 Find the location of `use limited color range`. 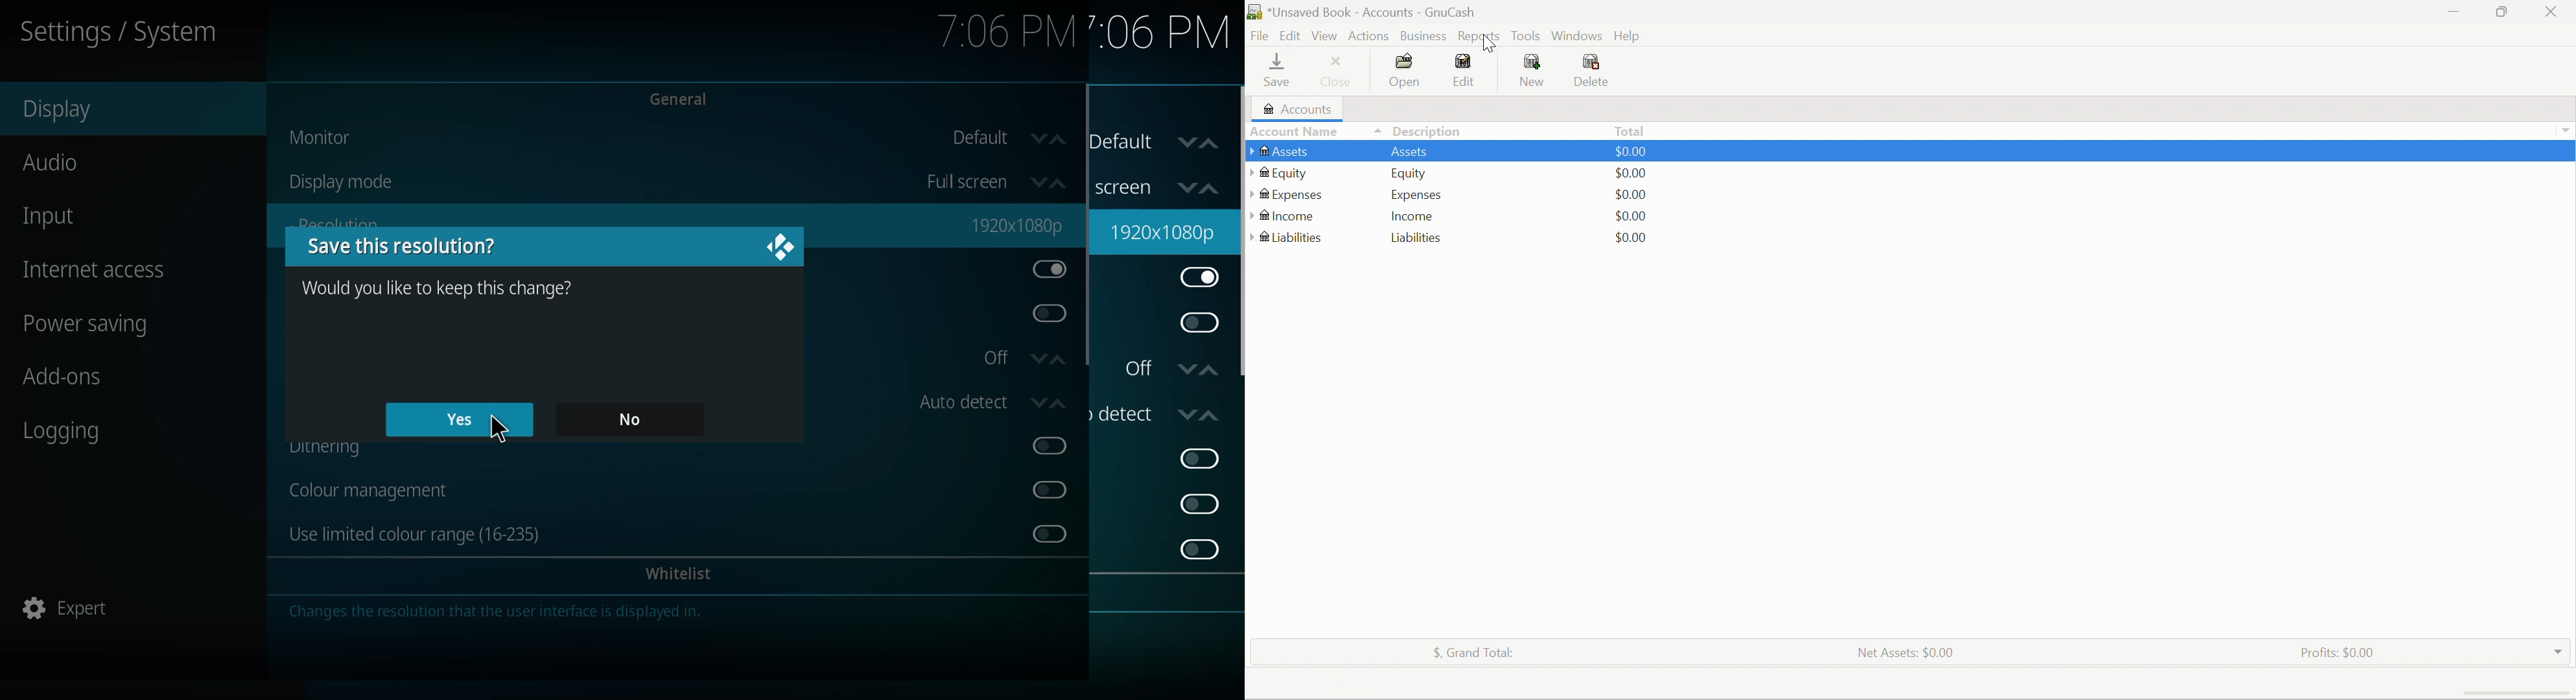

use limited color range is located at coordinates (427, 533).